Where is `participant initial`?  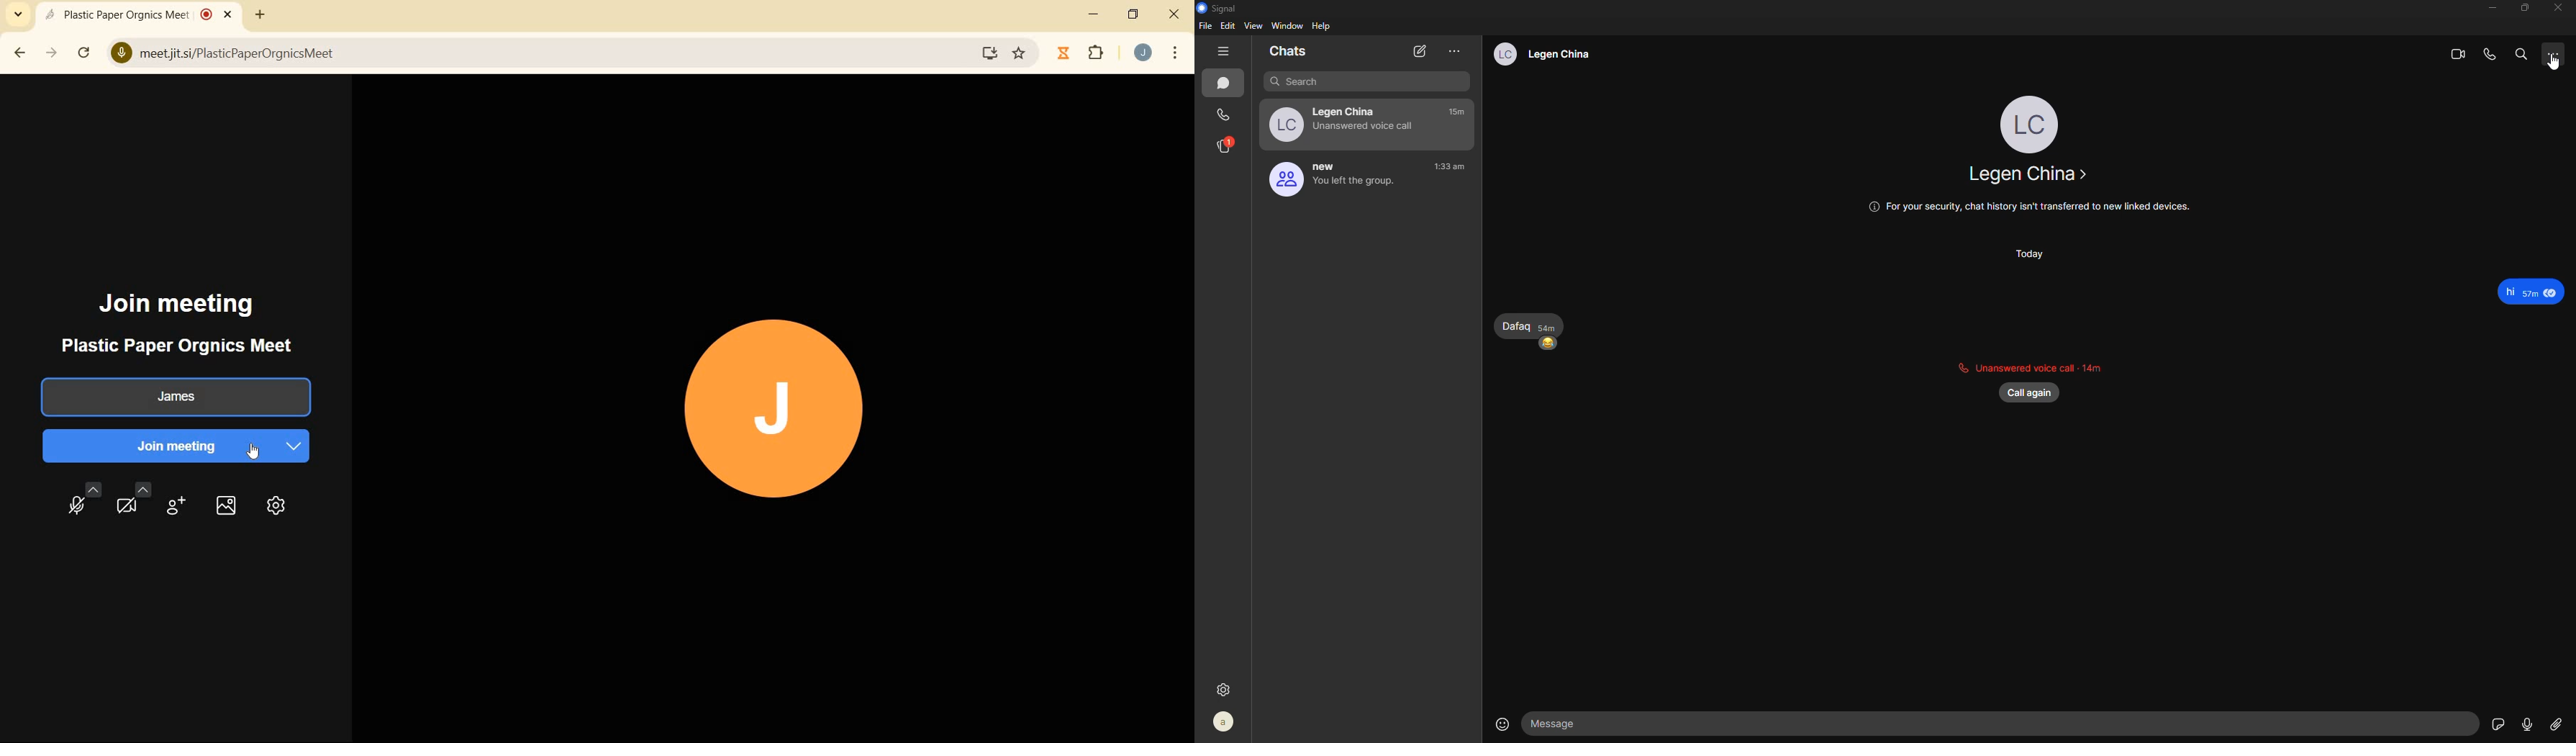
participant initial is located at coordinates (776, 408).